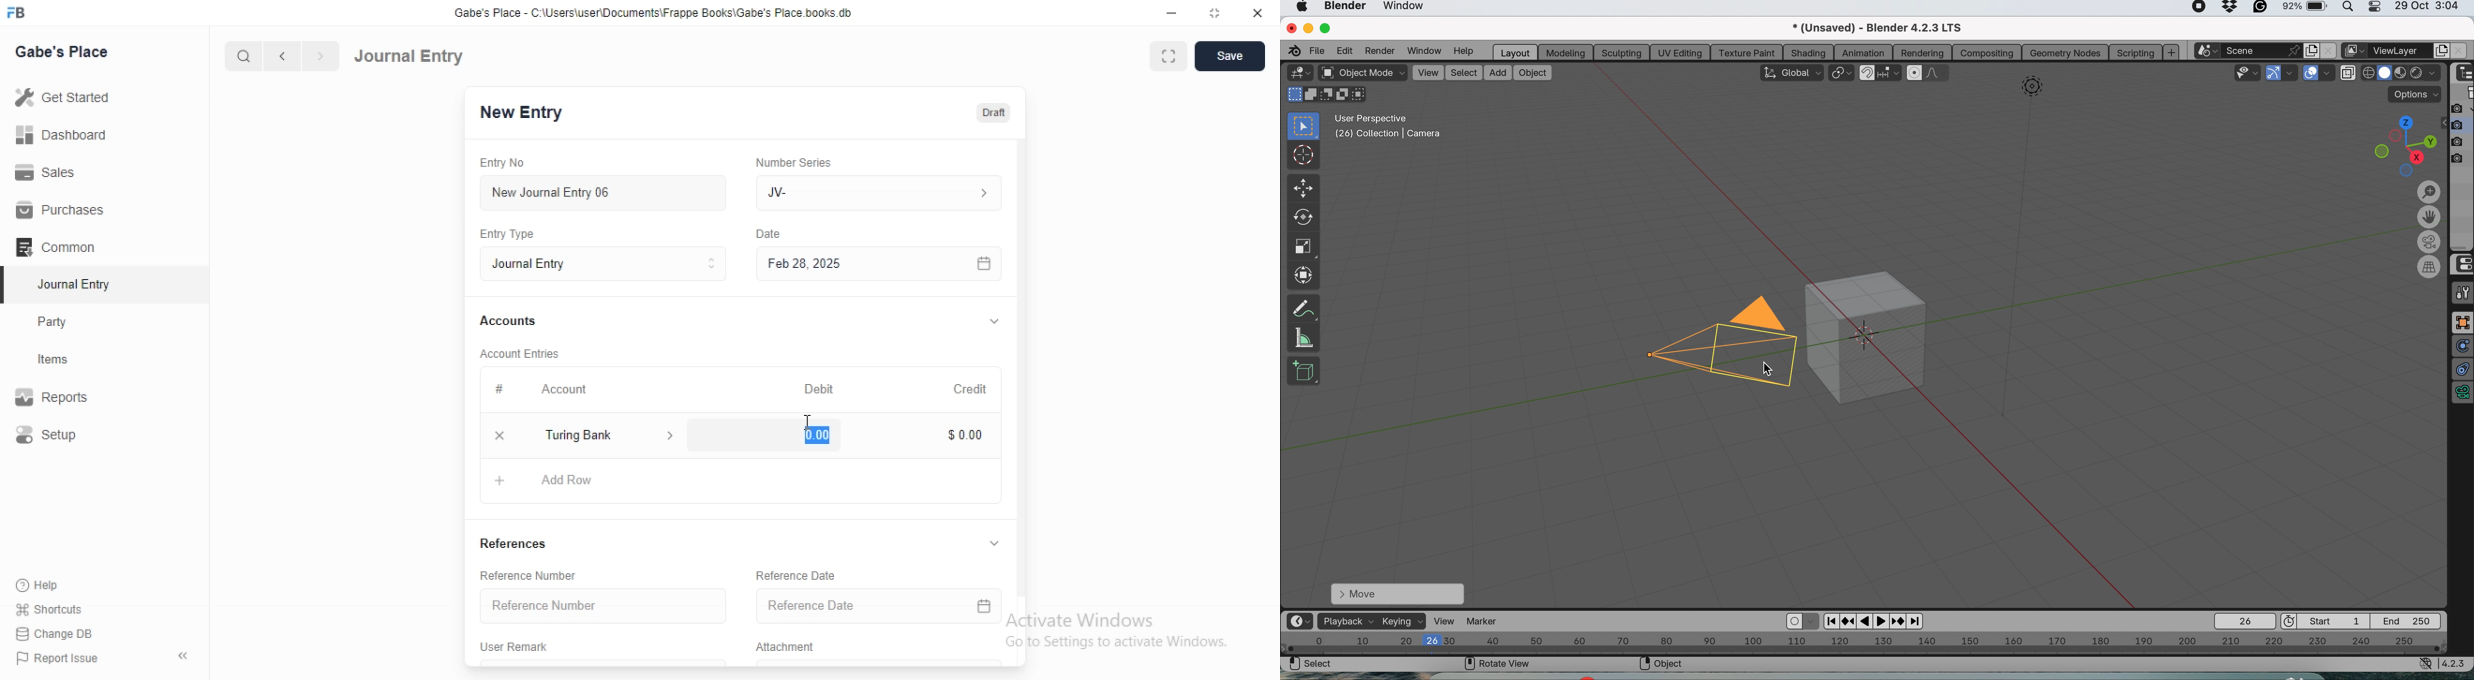 The height and width of the screenshot is (700, 2492). What do you see at coordinates (1498, 665) in the screenshot?
I see `rotate view` at bounding box center [1498, 665].